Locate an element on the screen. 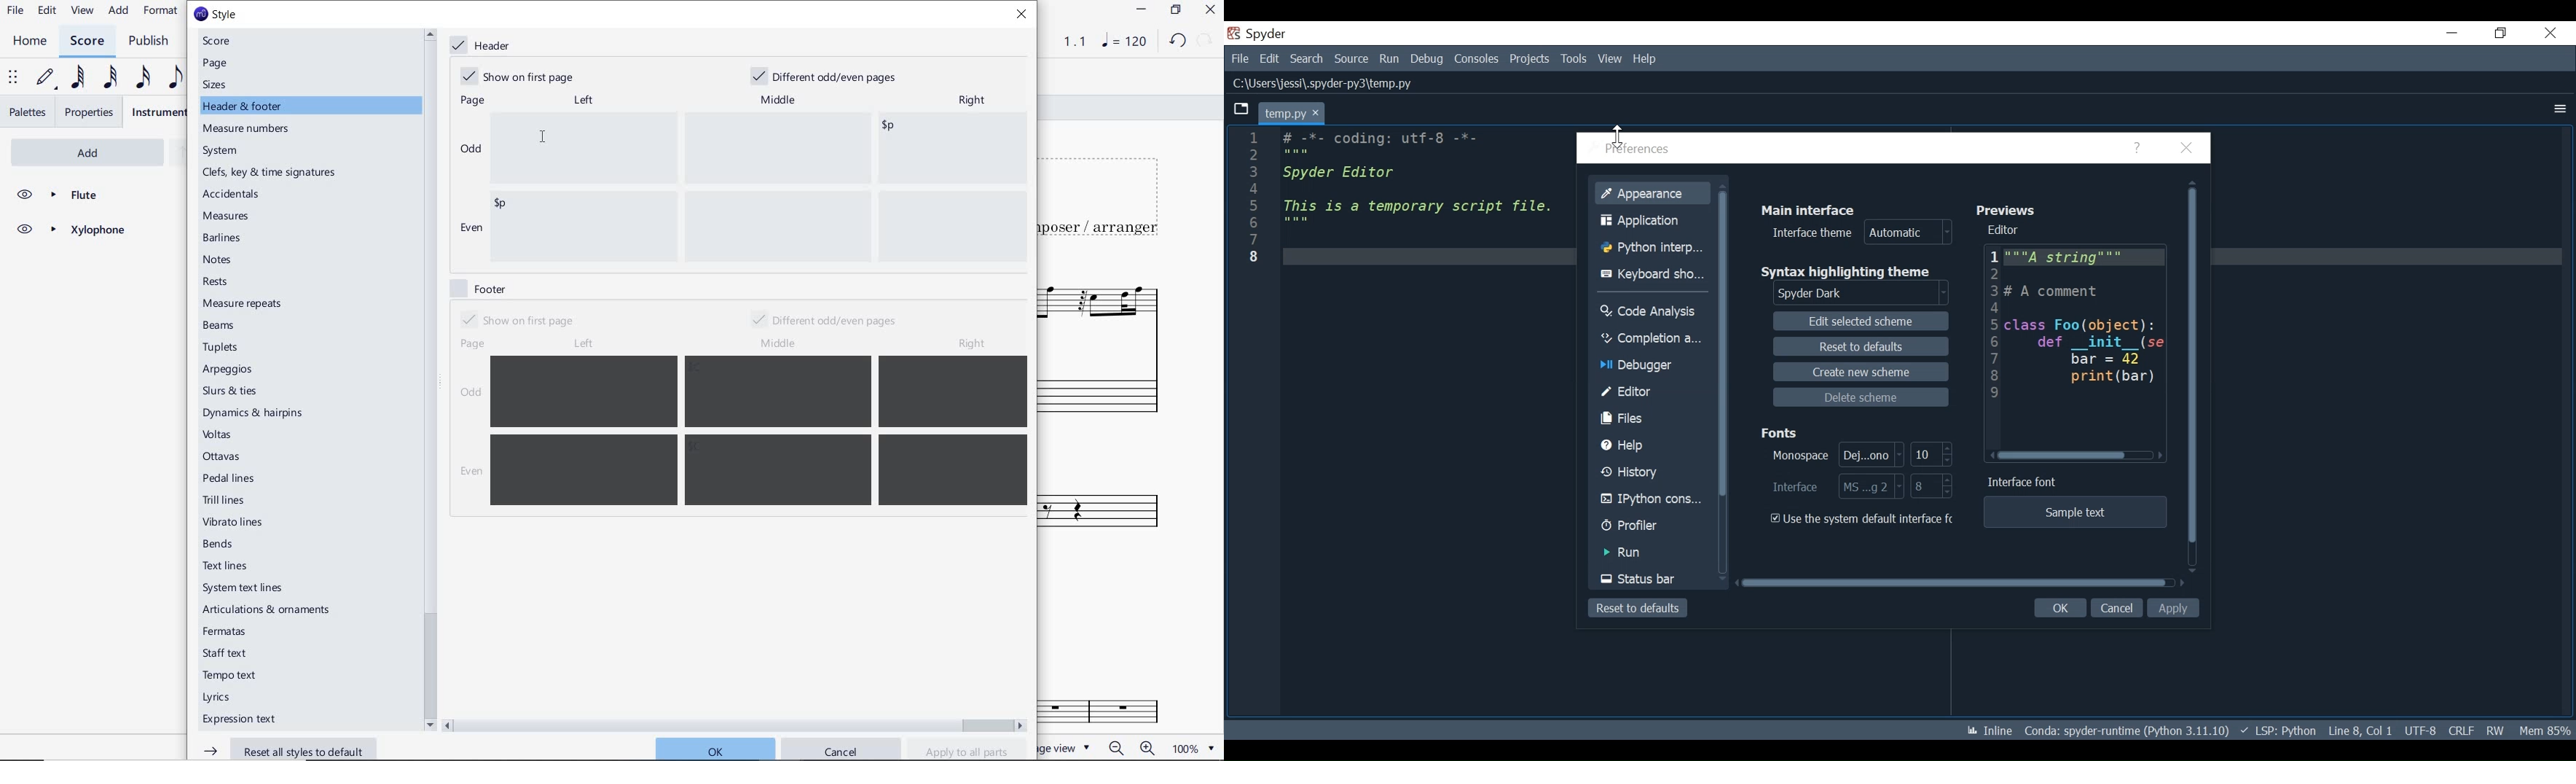 The width and height of the screenshot is (2576, 784). SCORE is located at coordinates (86, 40).